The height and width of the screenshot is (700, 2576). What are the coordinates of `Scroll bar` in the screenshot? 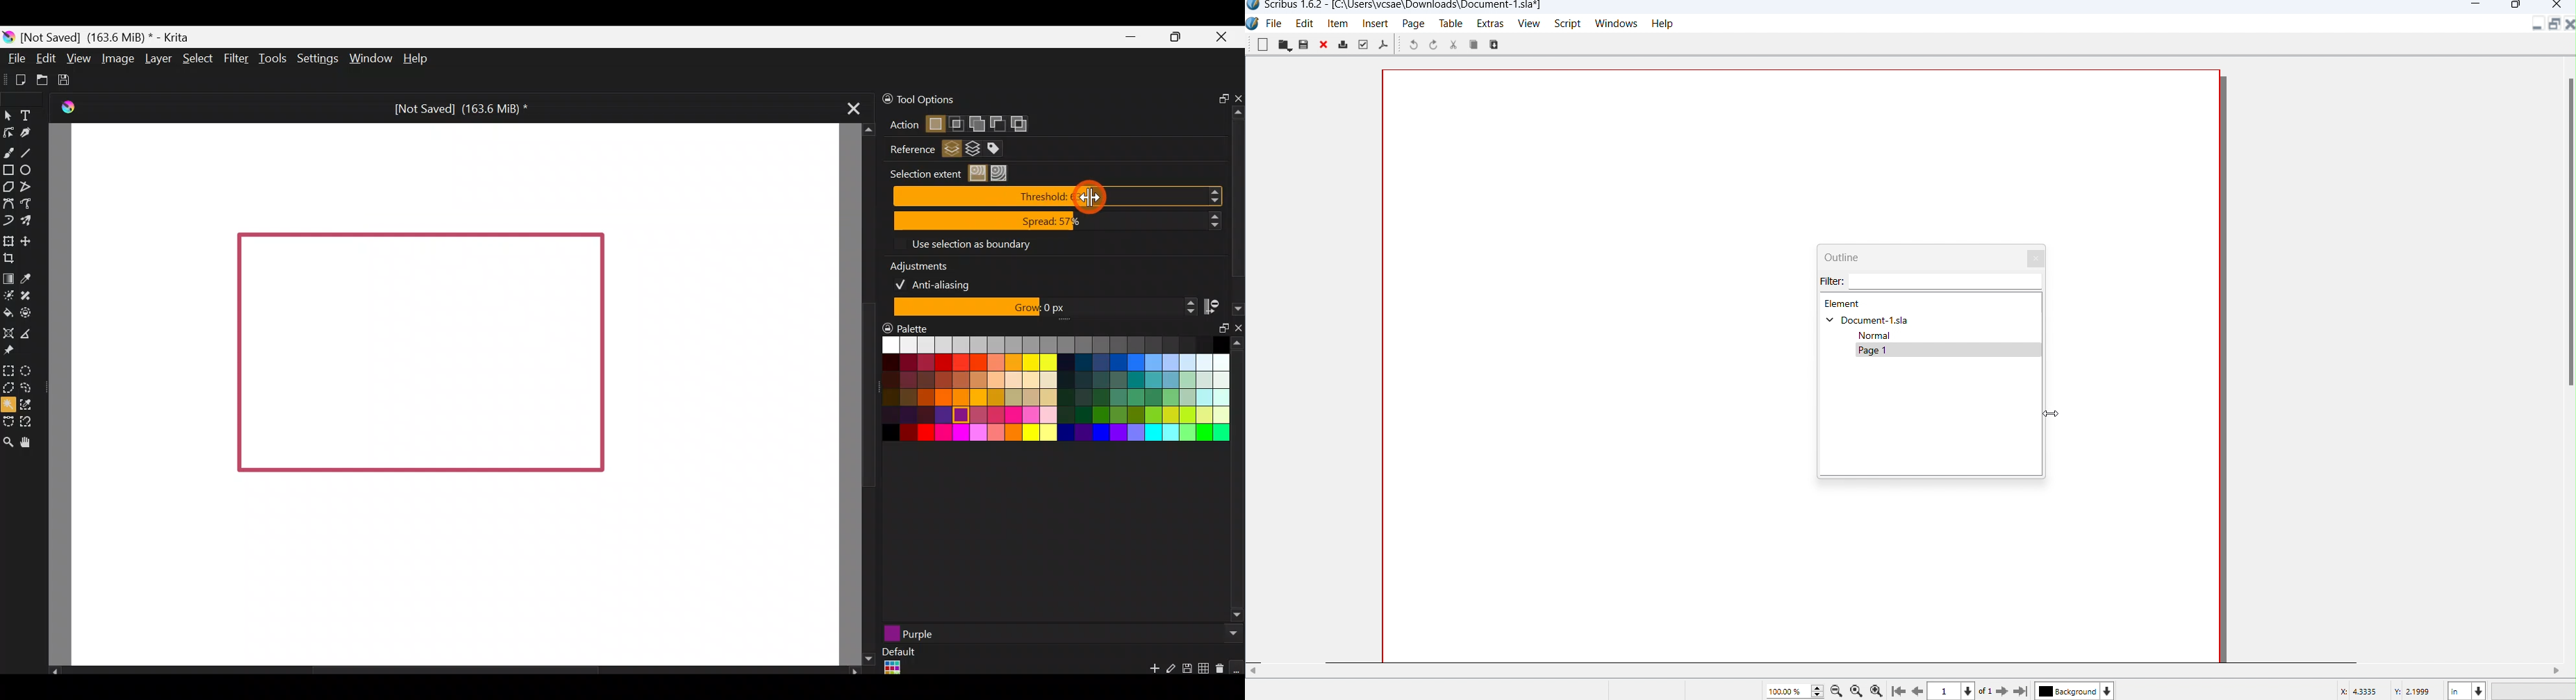 It's located at (859, 395).